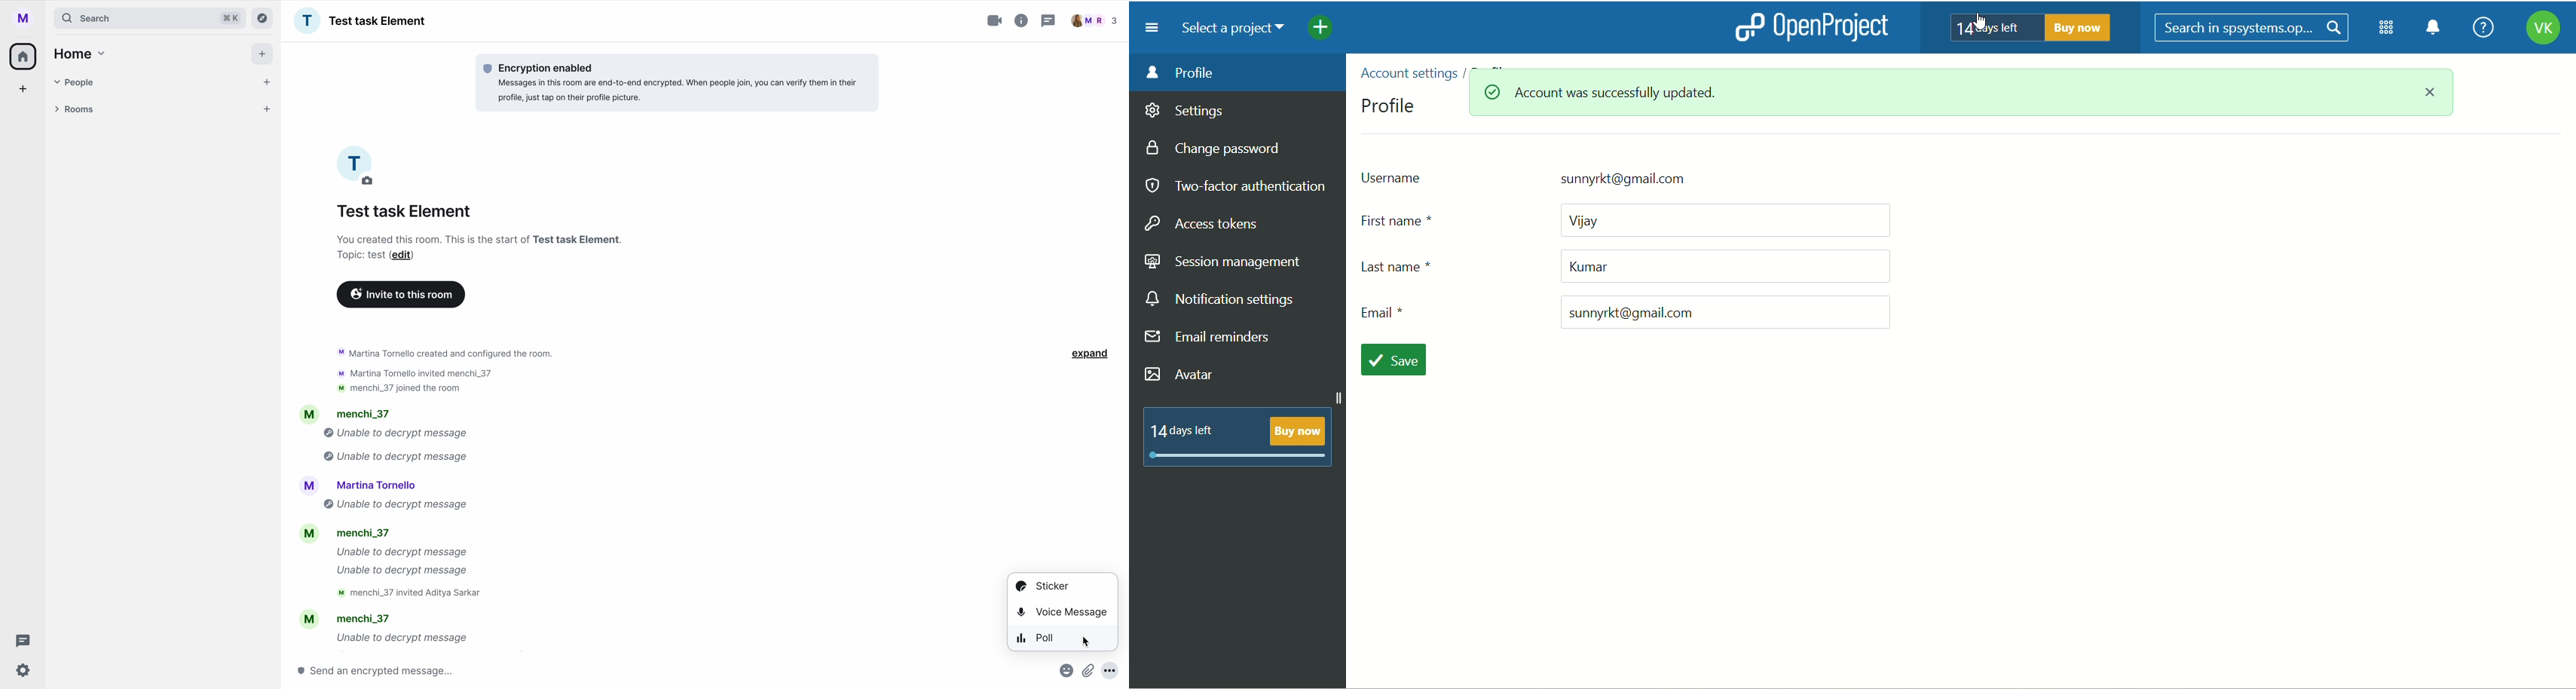 The width and height of the screenshot is (2576, 700). What do you see at coordinates (1621, 265) in the screenshot?
I see `last name` at bounding box center [1621, 265].